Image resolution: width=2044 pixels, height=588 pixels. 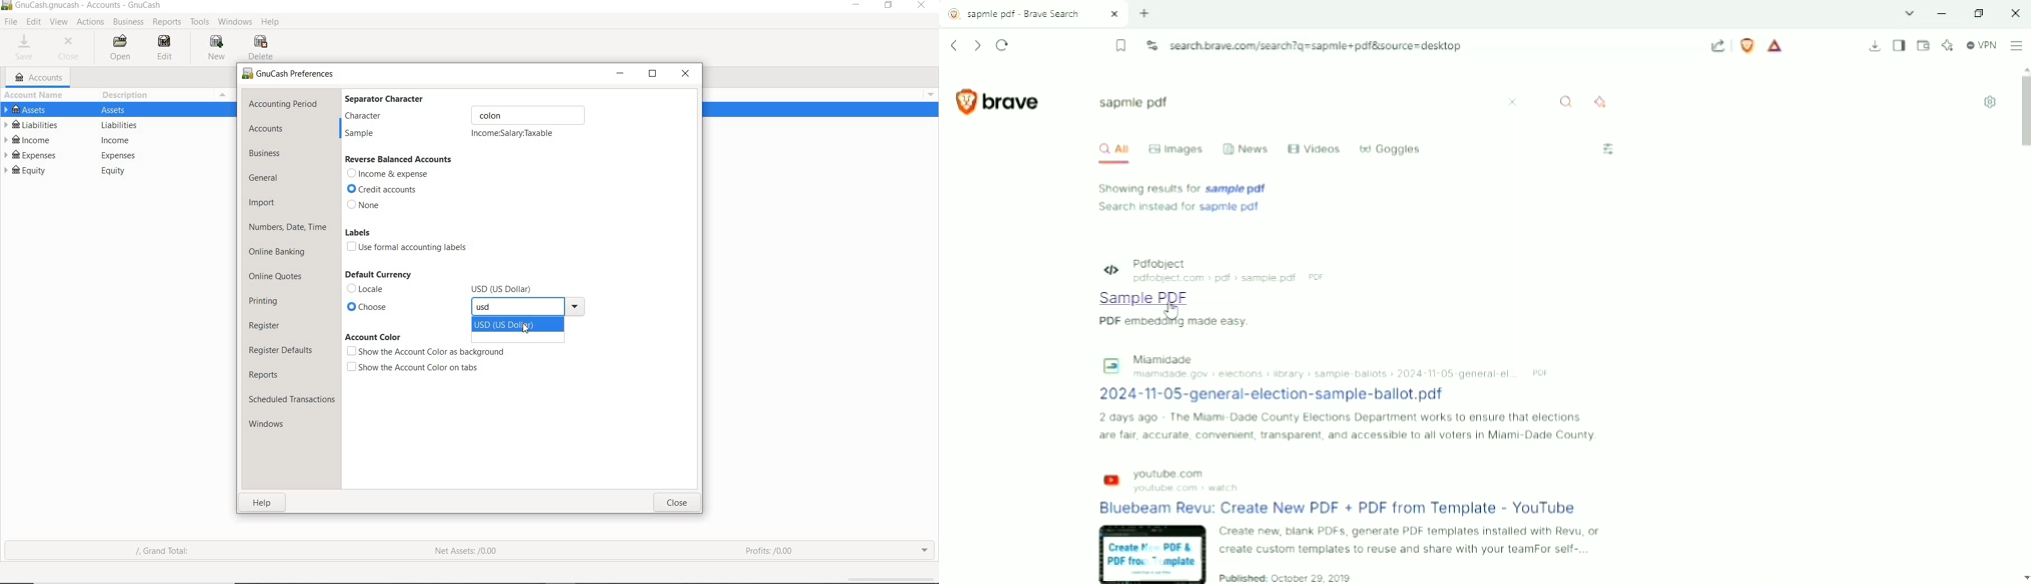 What do you see at coordinates (267, 128) in the screenshot?
I see `accounts` at bounding box center [267, 128].